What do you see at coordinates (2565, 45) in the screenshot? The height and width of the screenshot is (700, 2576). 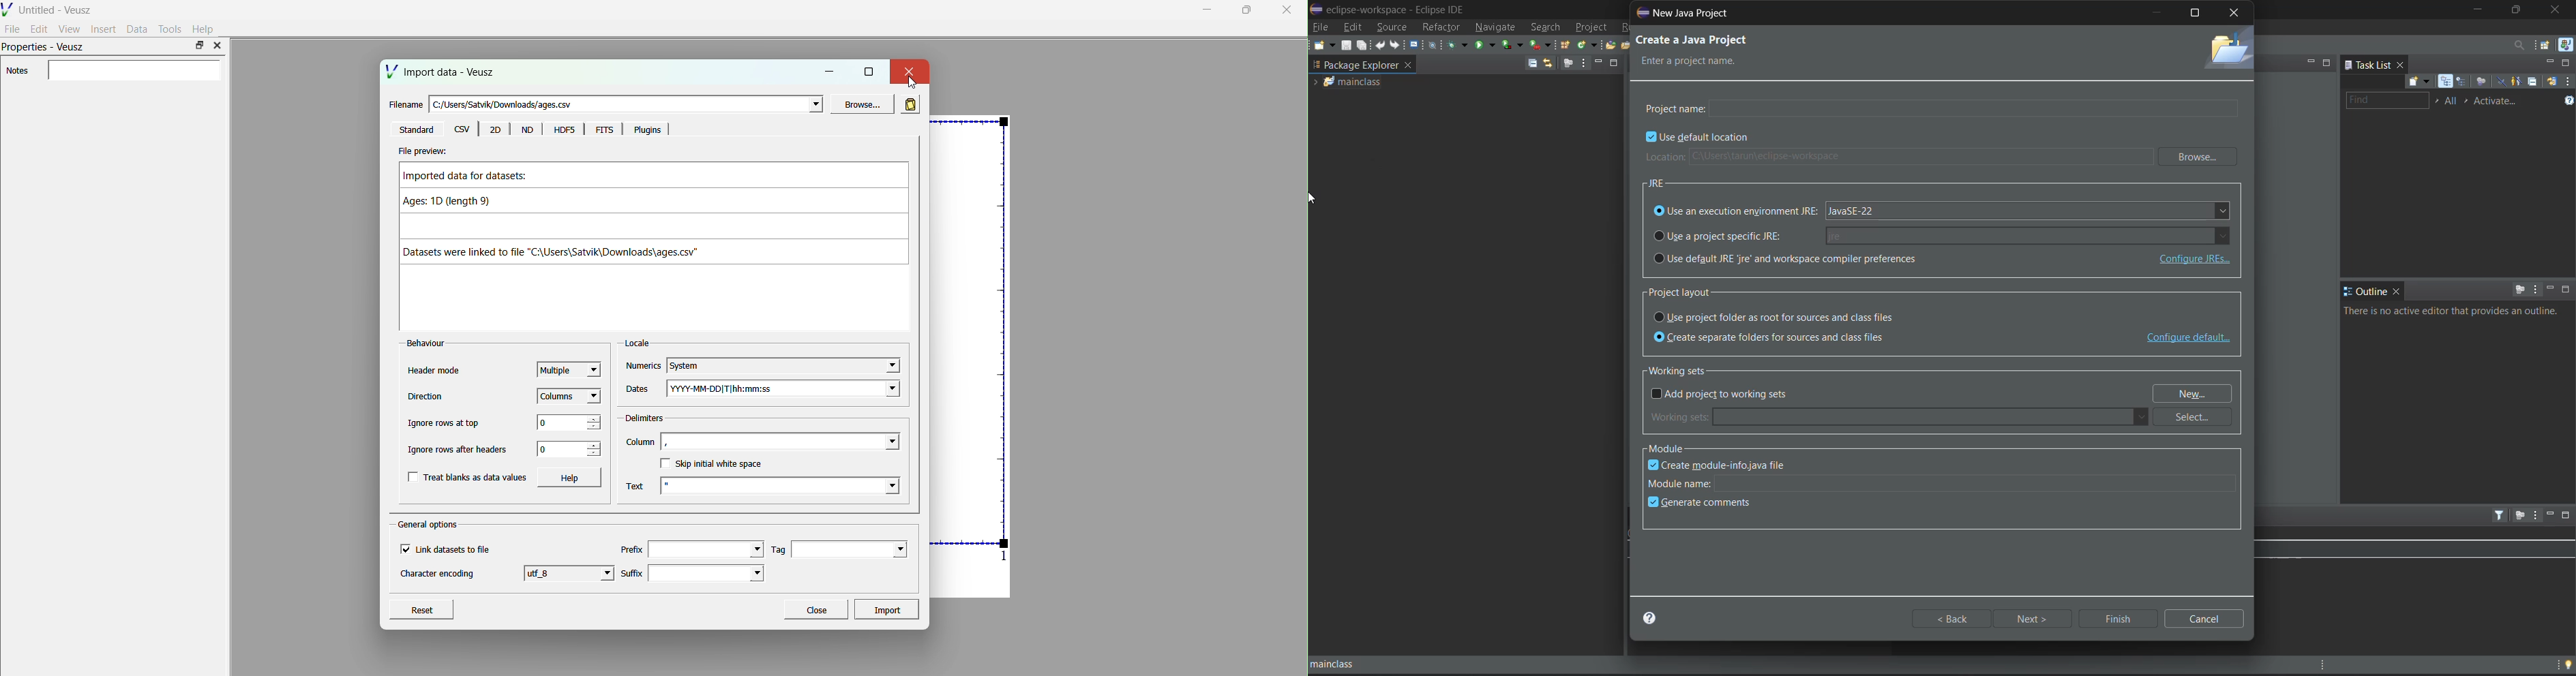 I see `java` at bounding box center [2565, 45].